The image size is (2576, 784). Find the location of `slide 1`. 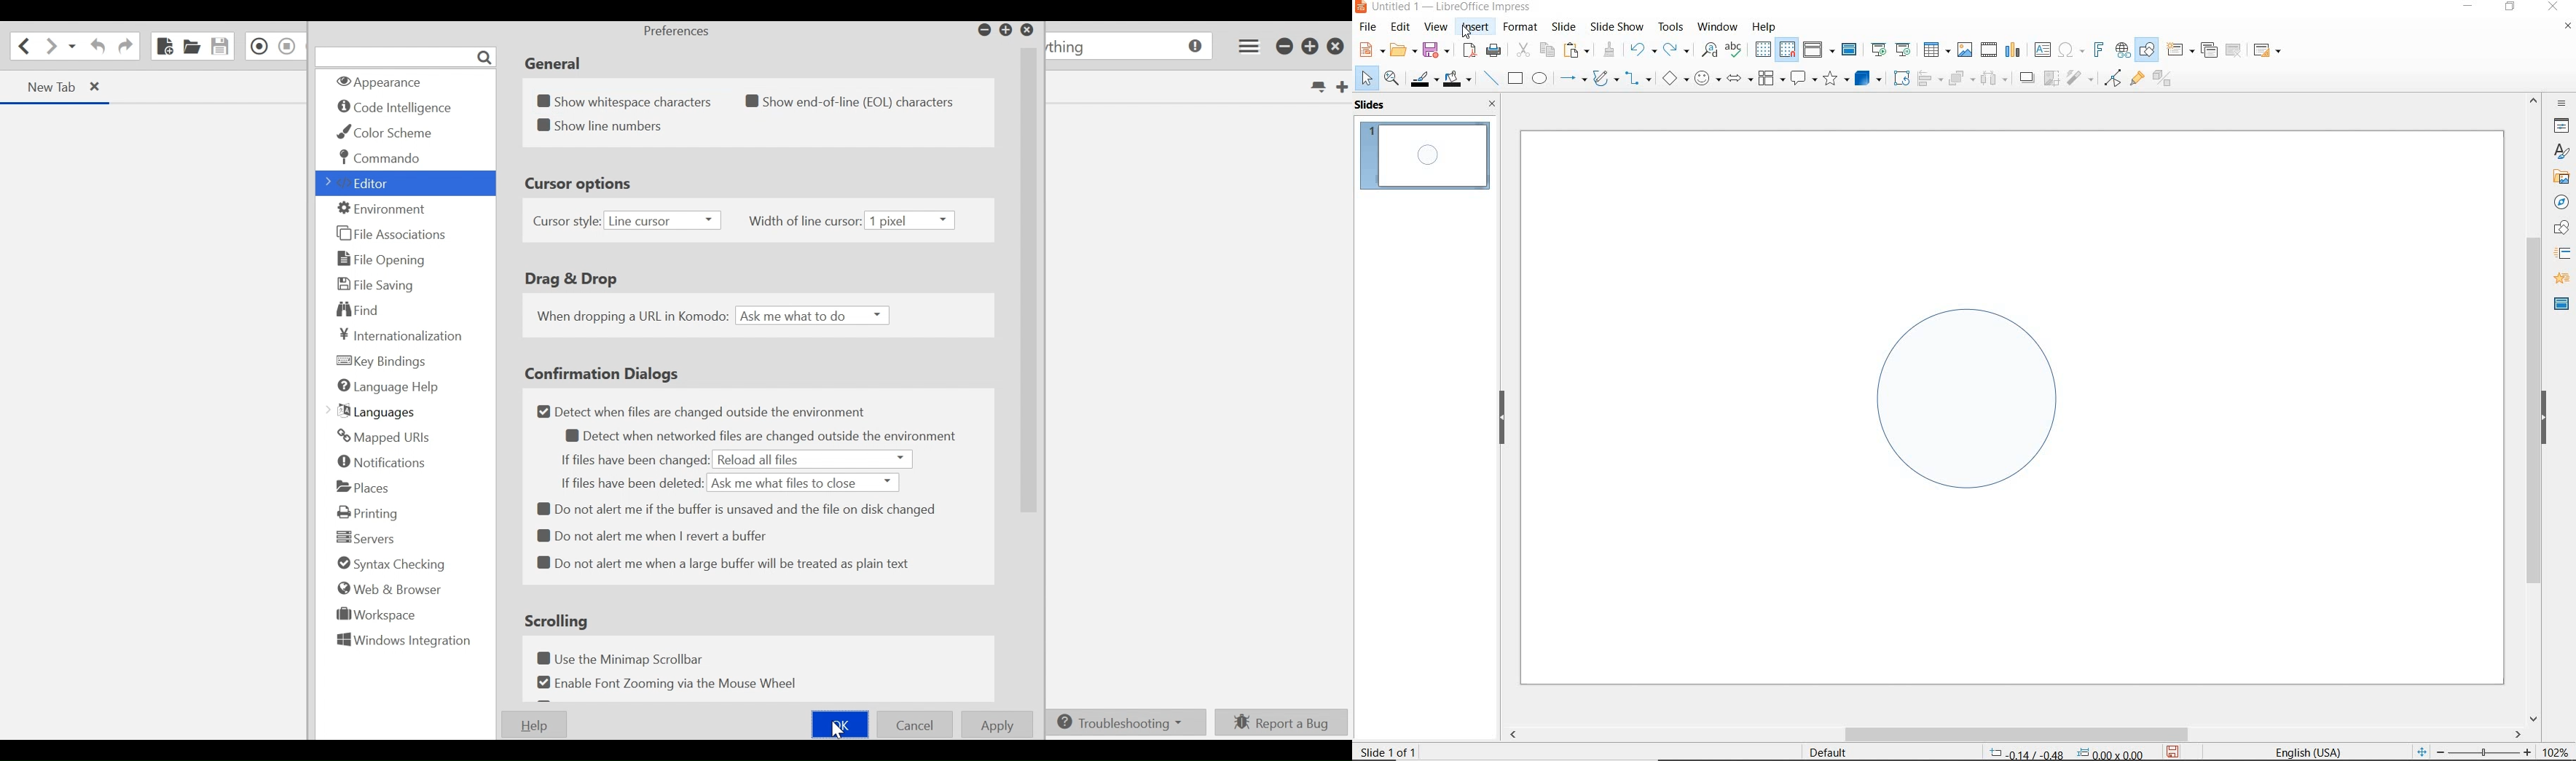

slide 1 is located at coordinates (1427, 157).